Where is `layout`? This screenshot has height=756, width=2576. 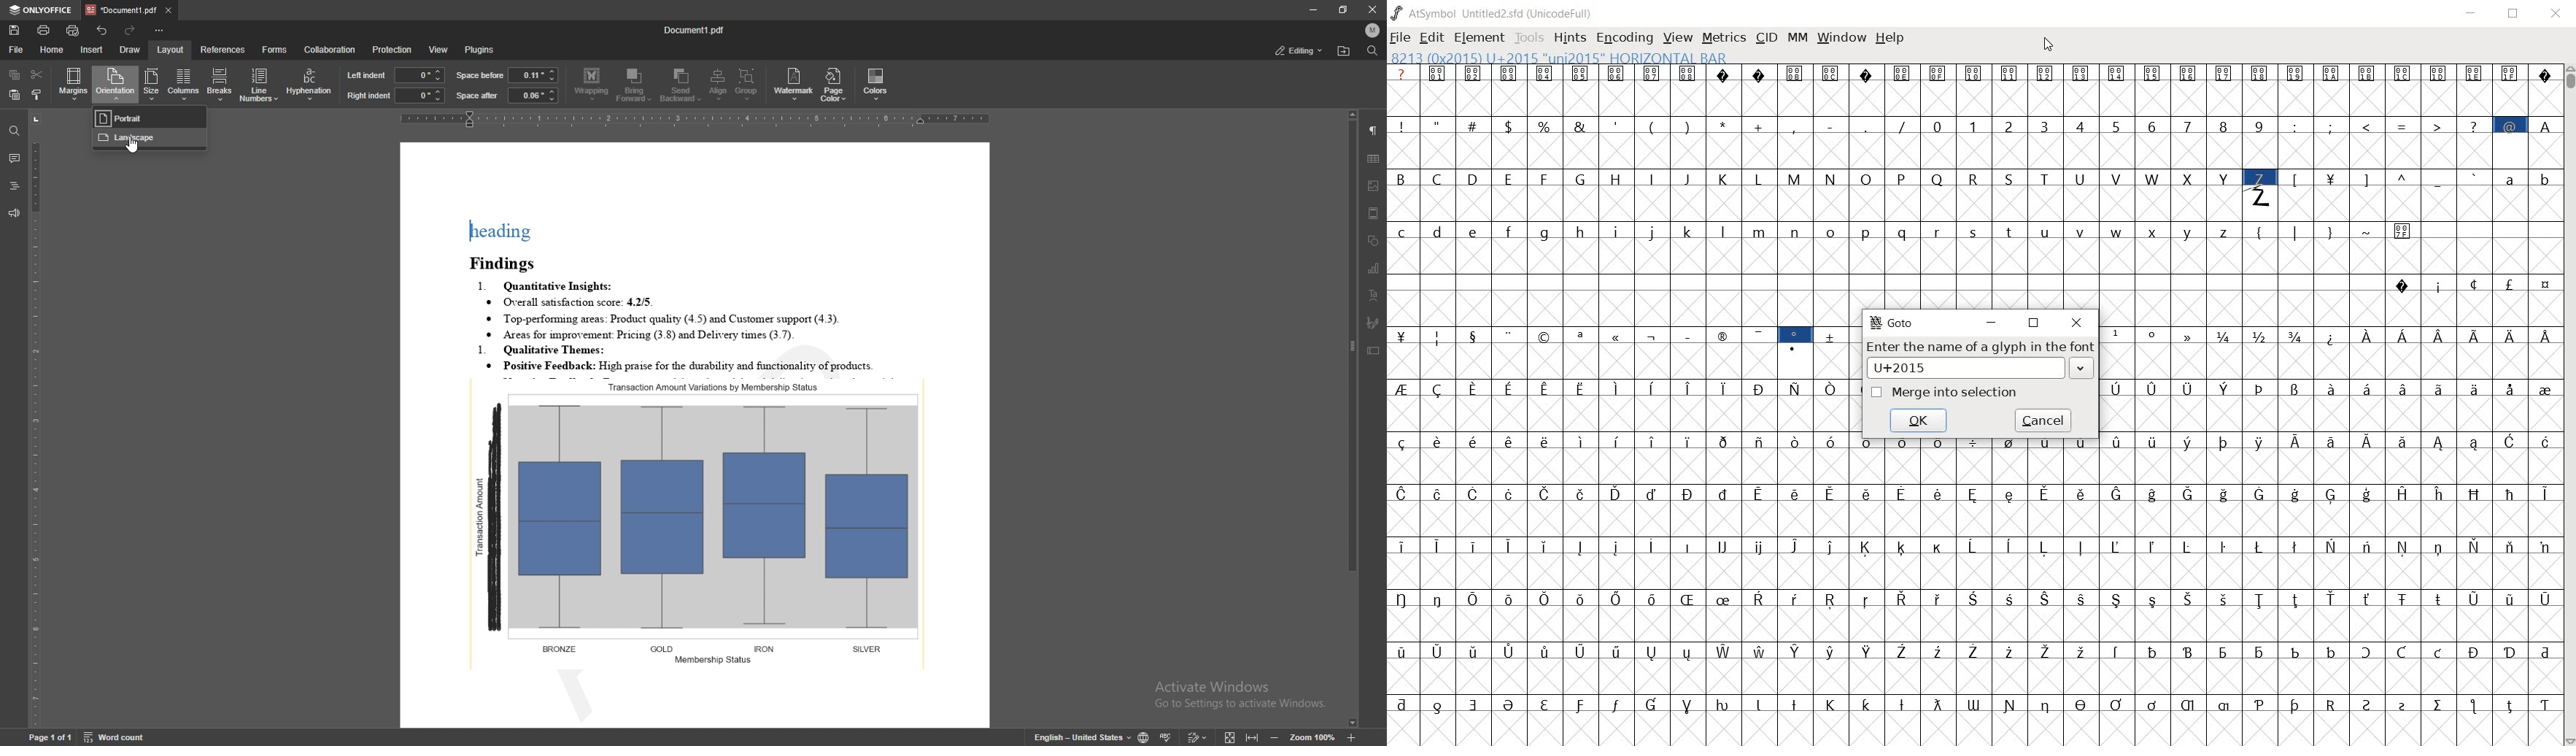
layout is located at coordinates (171, 49).